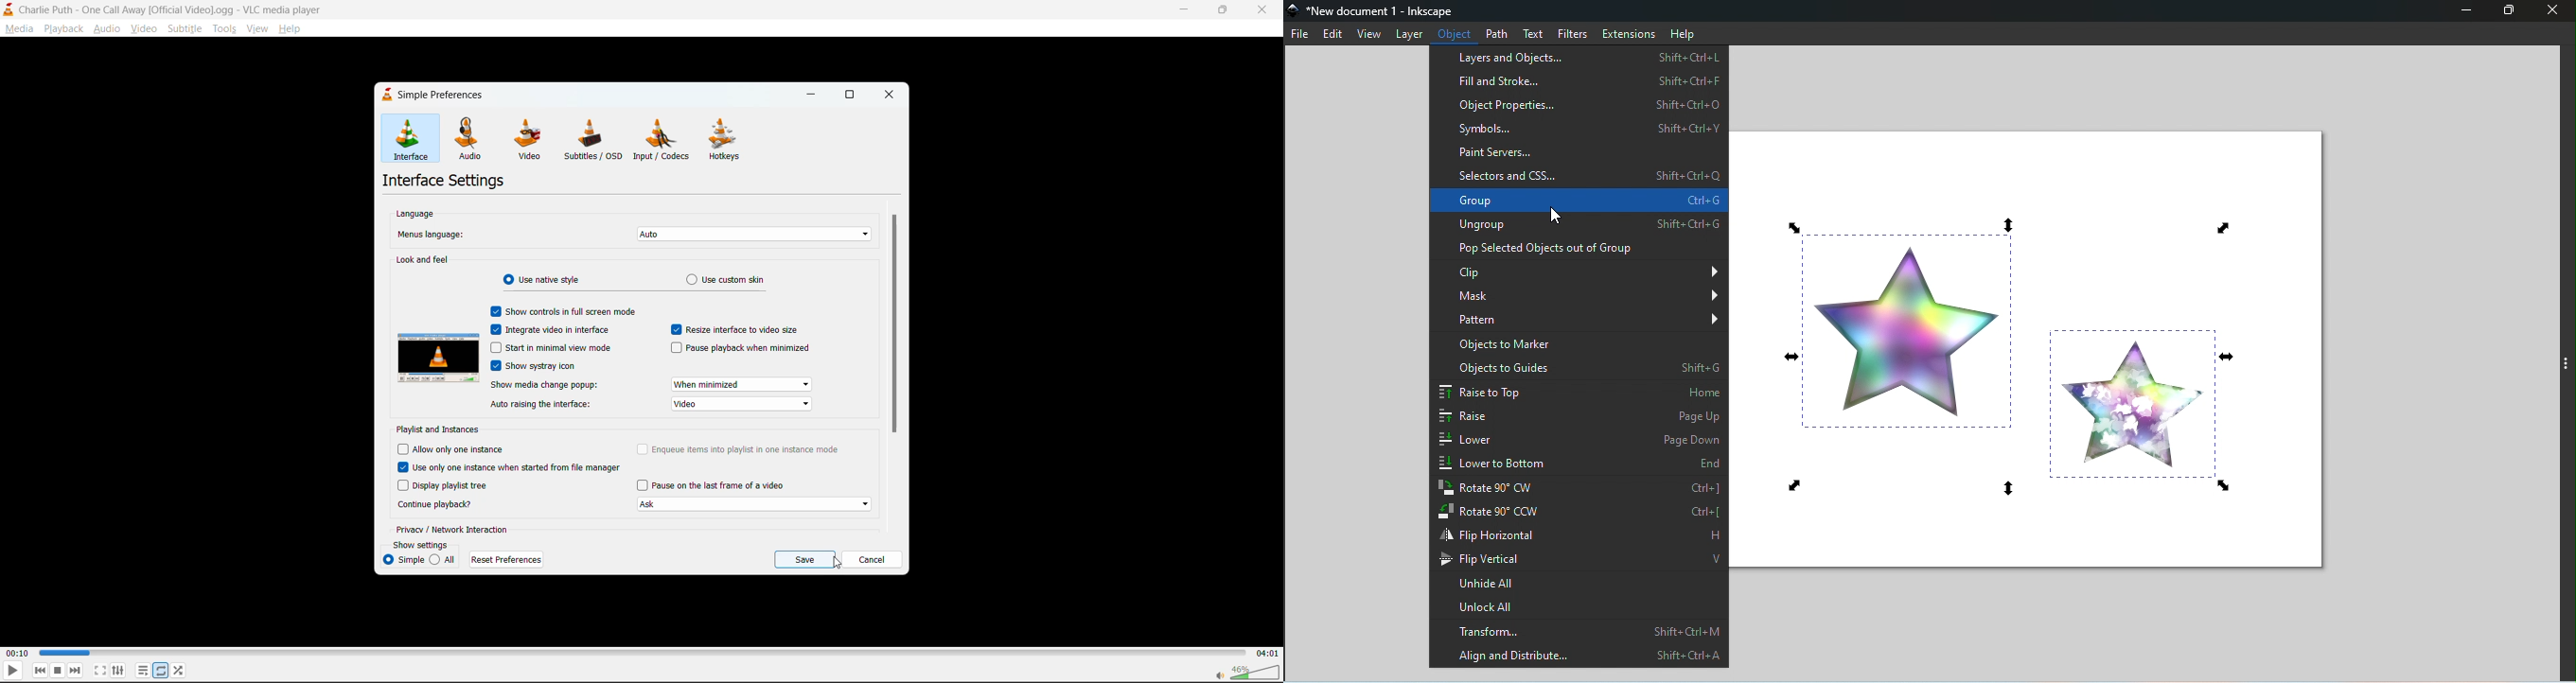 This screenshot has height=700, width=2576. What do you see at coordinates (676, 348) in the screenshot?
I see `Checbox` at bounding box center [676, 348].